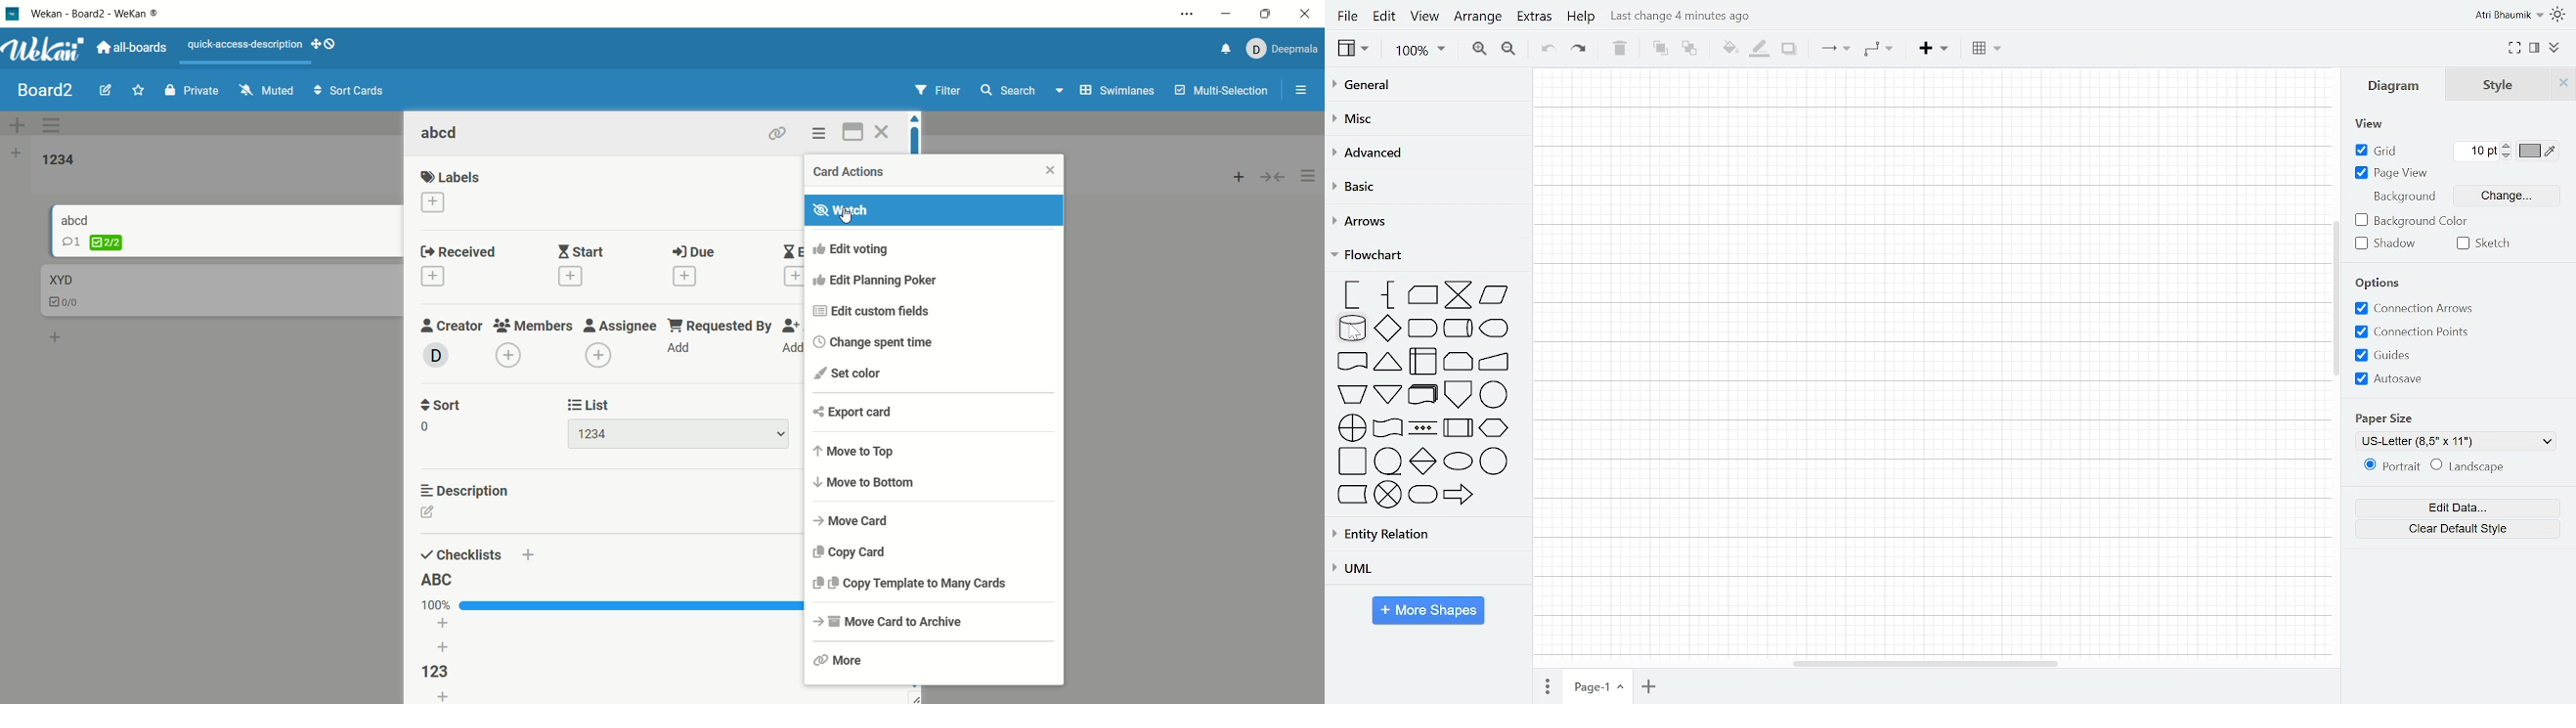 Image resolution: width=2576 pixels, height=728 pixels. Describe the element at coordinates (2509, 196) in the screenshot. I see `Change` at that location.